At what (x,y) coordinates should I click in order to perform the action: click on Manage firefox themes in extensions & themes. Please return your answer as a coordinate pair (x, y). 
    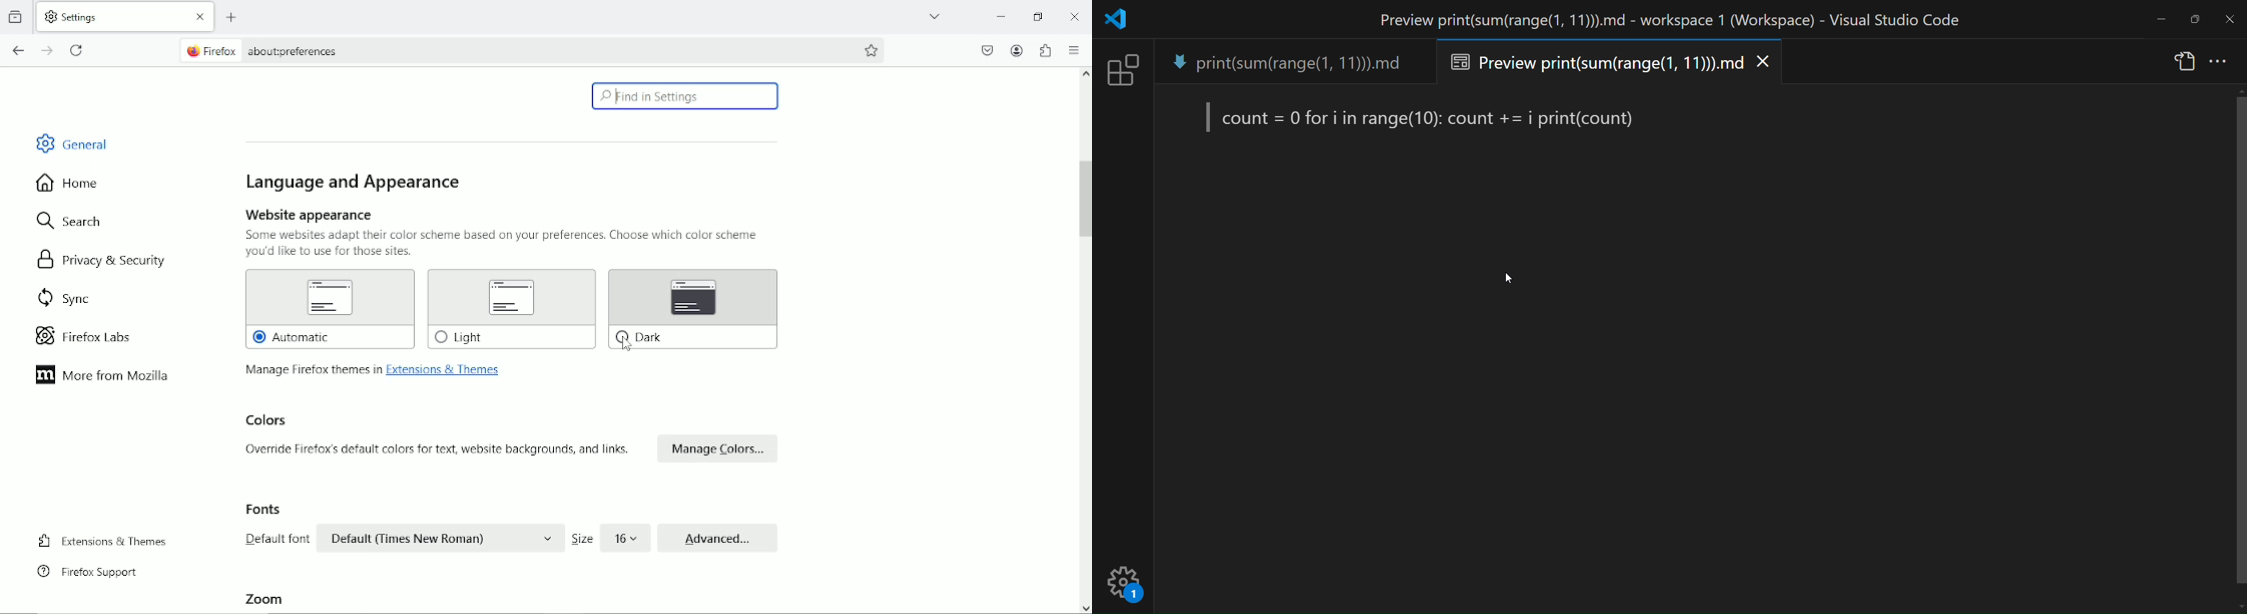
    Looking at the image, I should click on (373, 371).